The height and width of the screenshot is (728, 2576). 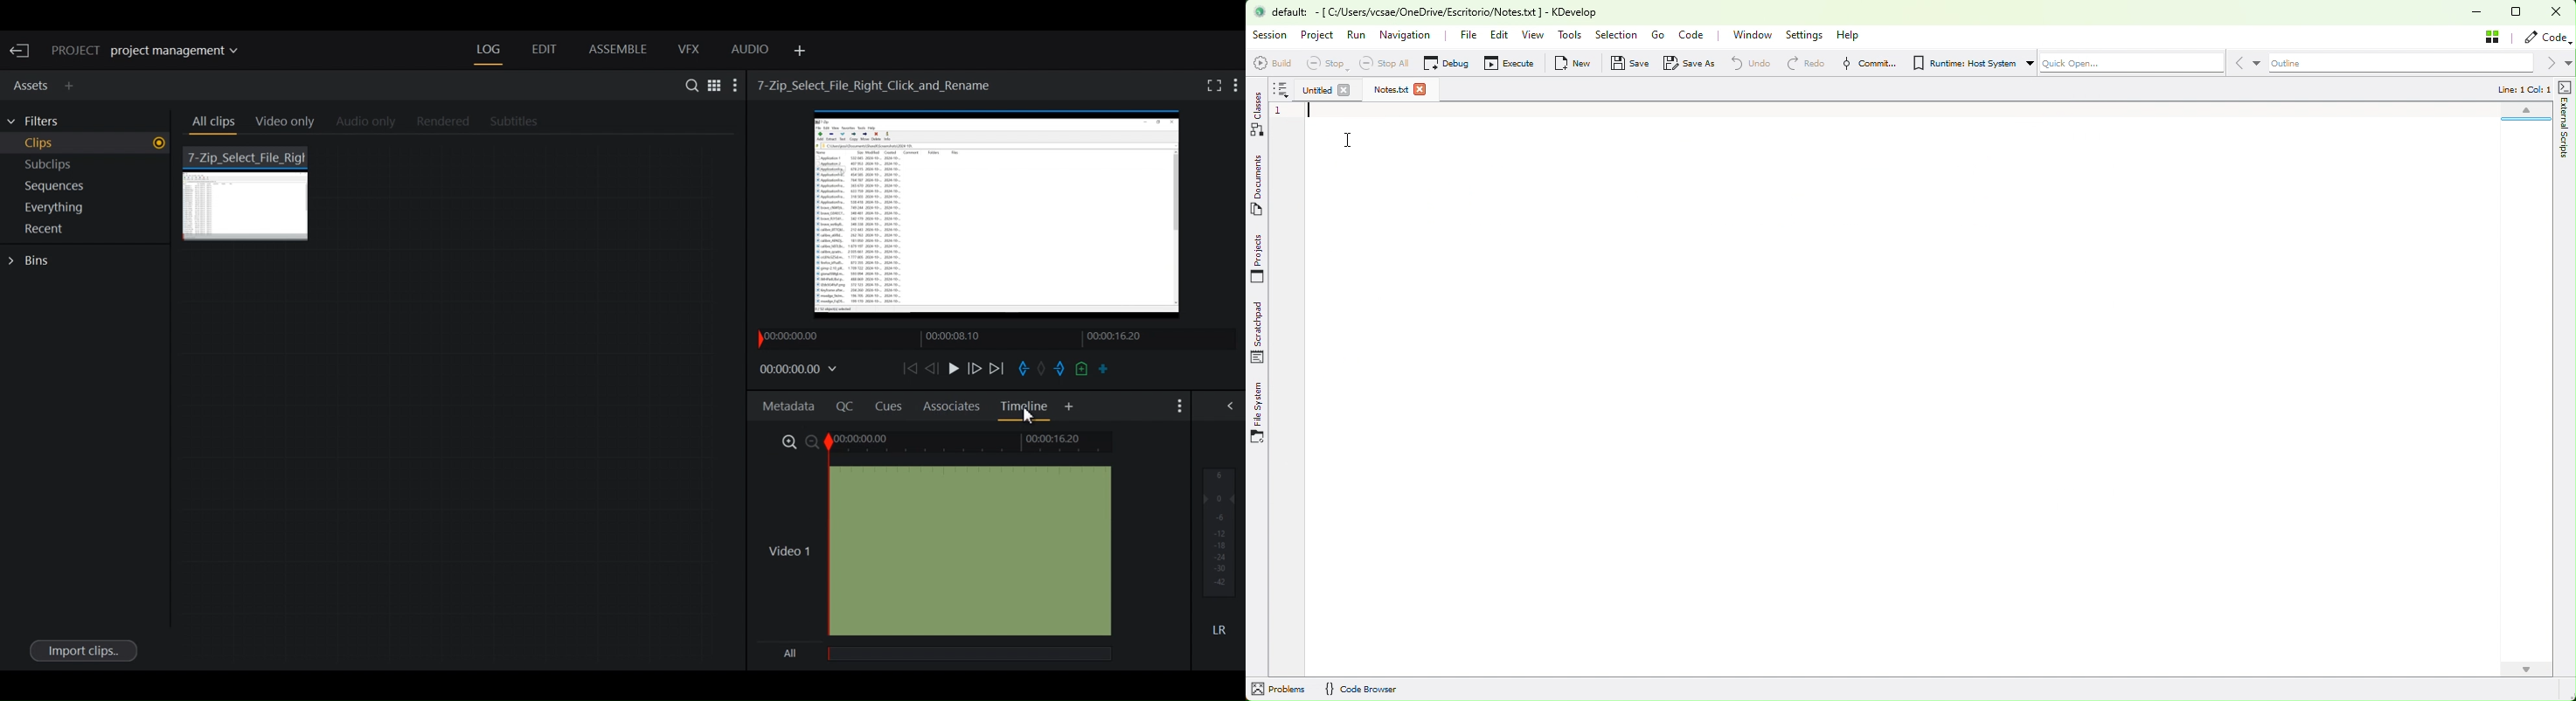 I want to click on Video Only, so click(x=291, y=124).